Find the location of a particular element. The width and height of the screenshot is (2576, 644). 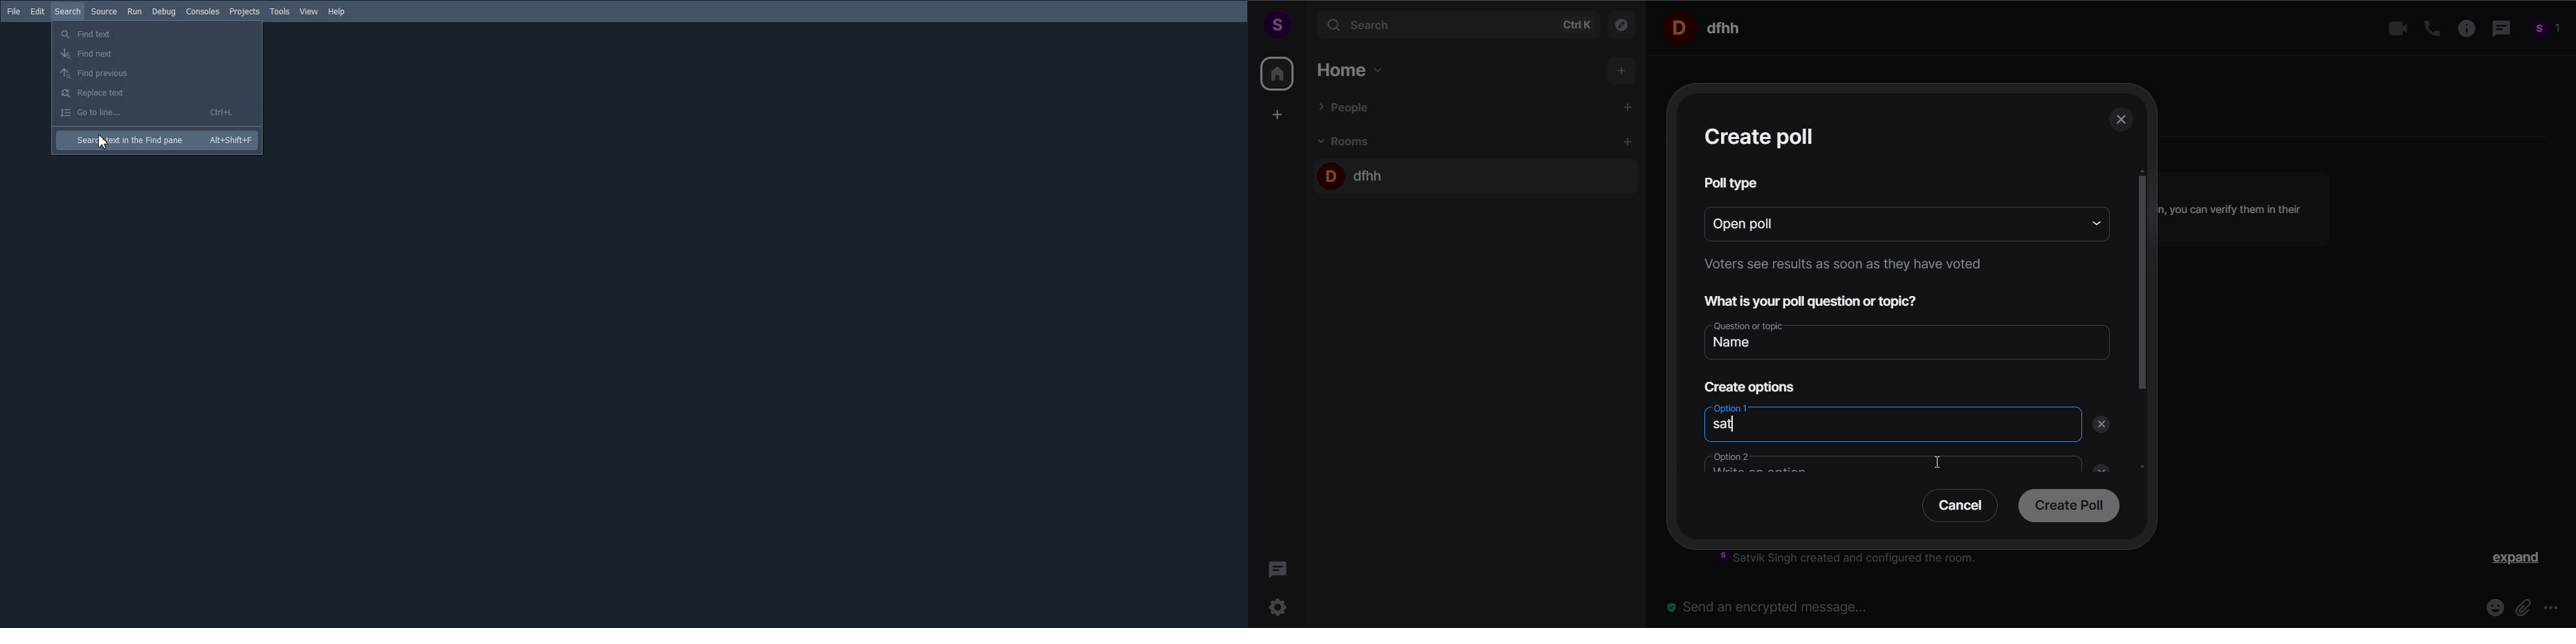

Scroll bar is located at coordinates (2143, 349).